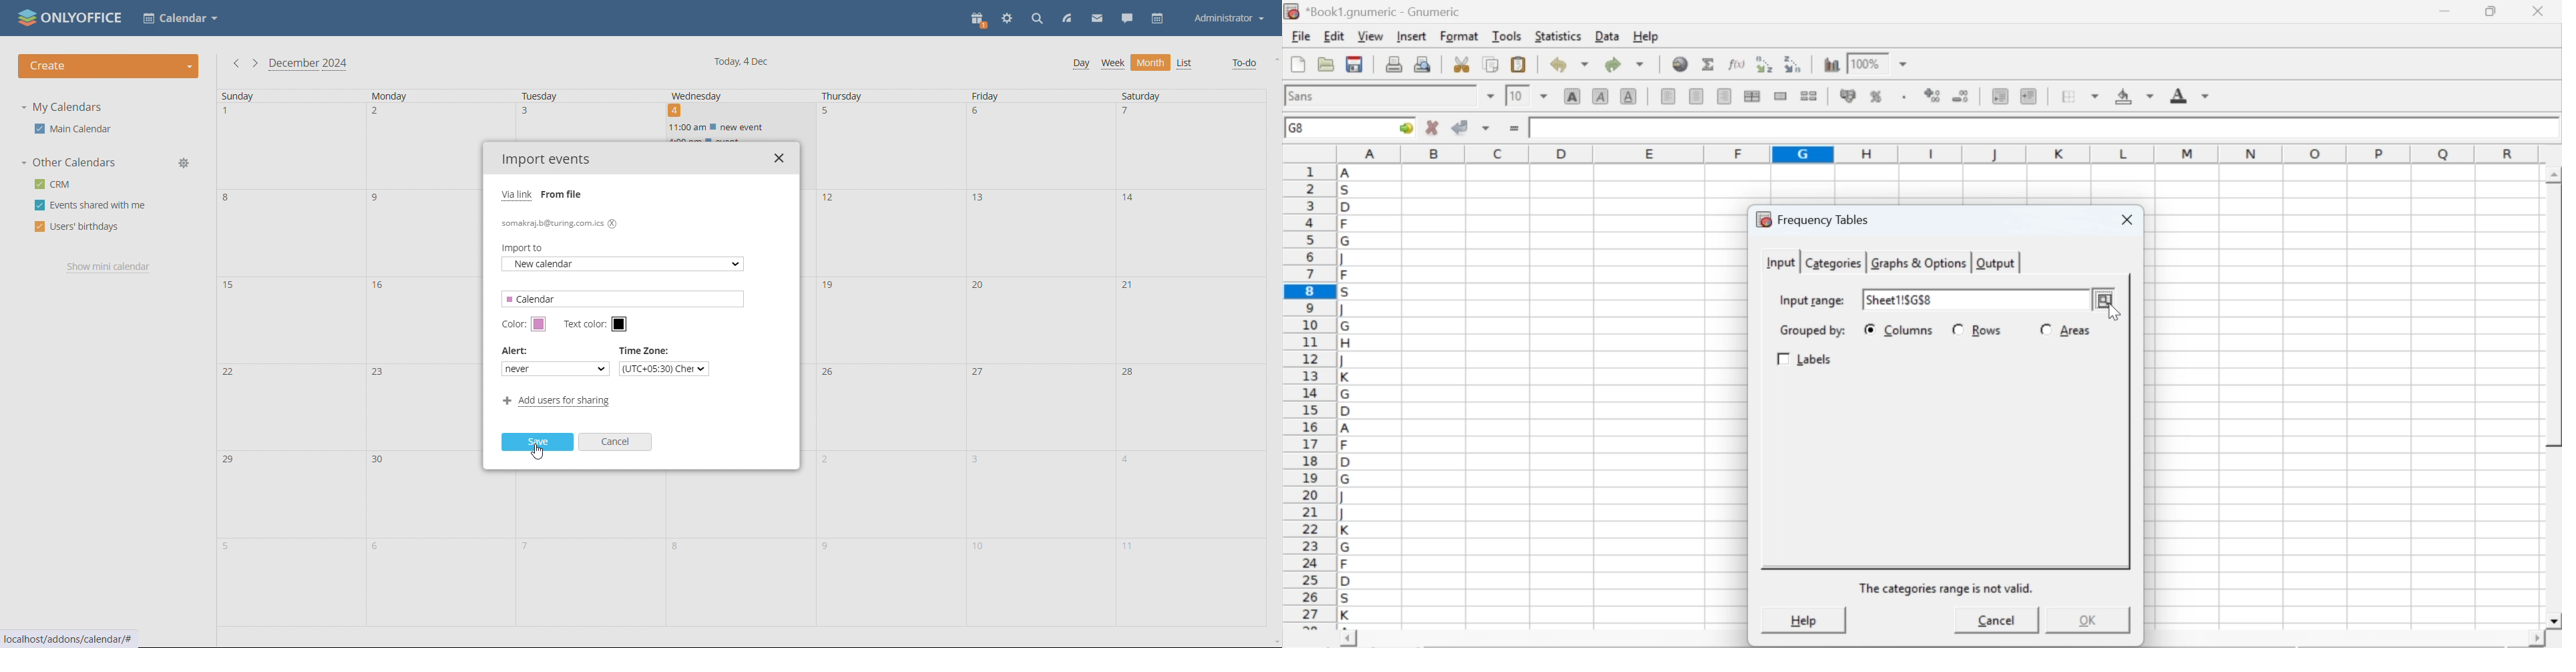 The height and width of the screenshot is (672, 2576). I want to click on help, so click(1802, 619).